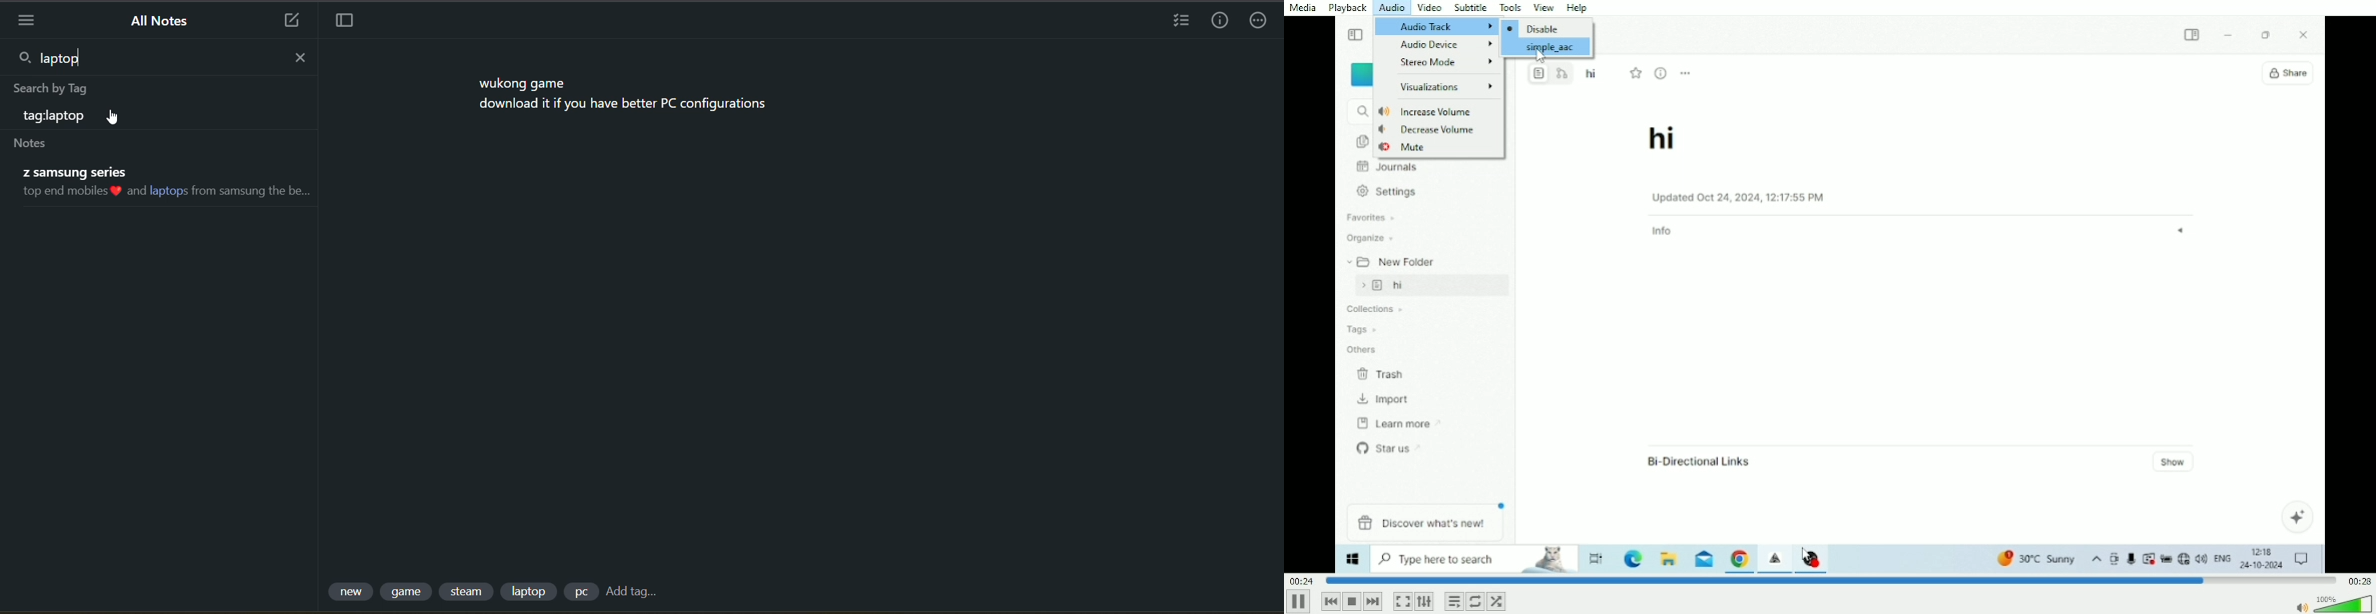  Describe the element at coordinates (1330, 601) in the screenshot. I see `Previous media in playlist` at that location.